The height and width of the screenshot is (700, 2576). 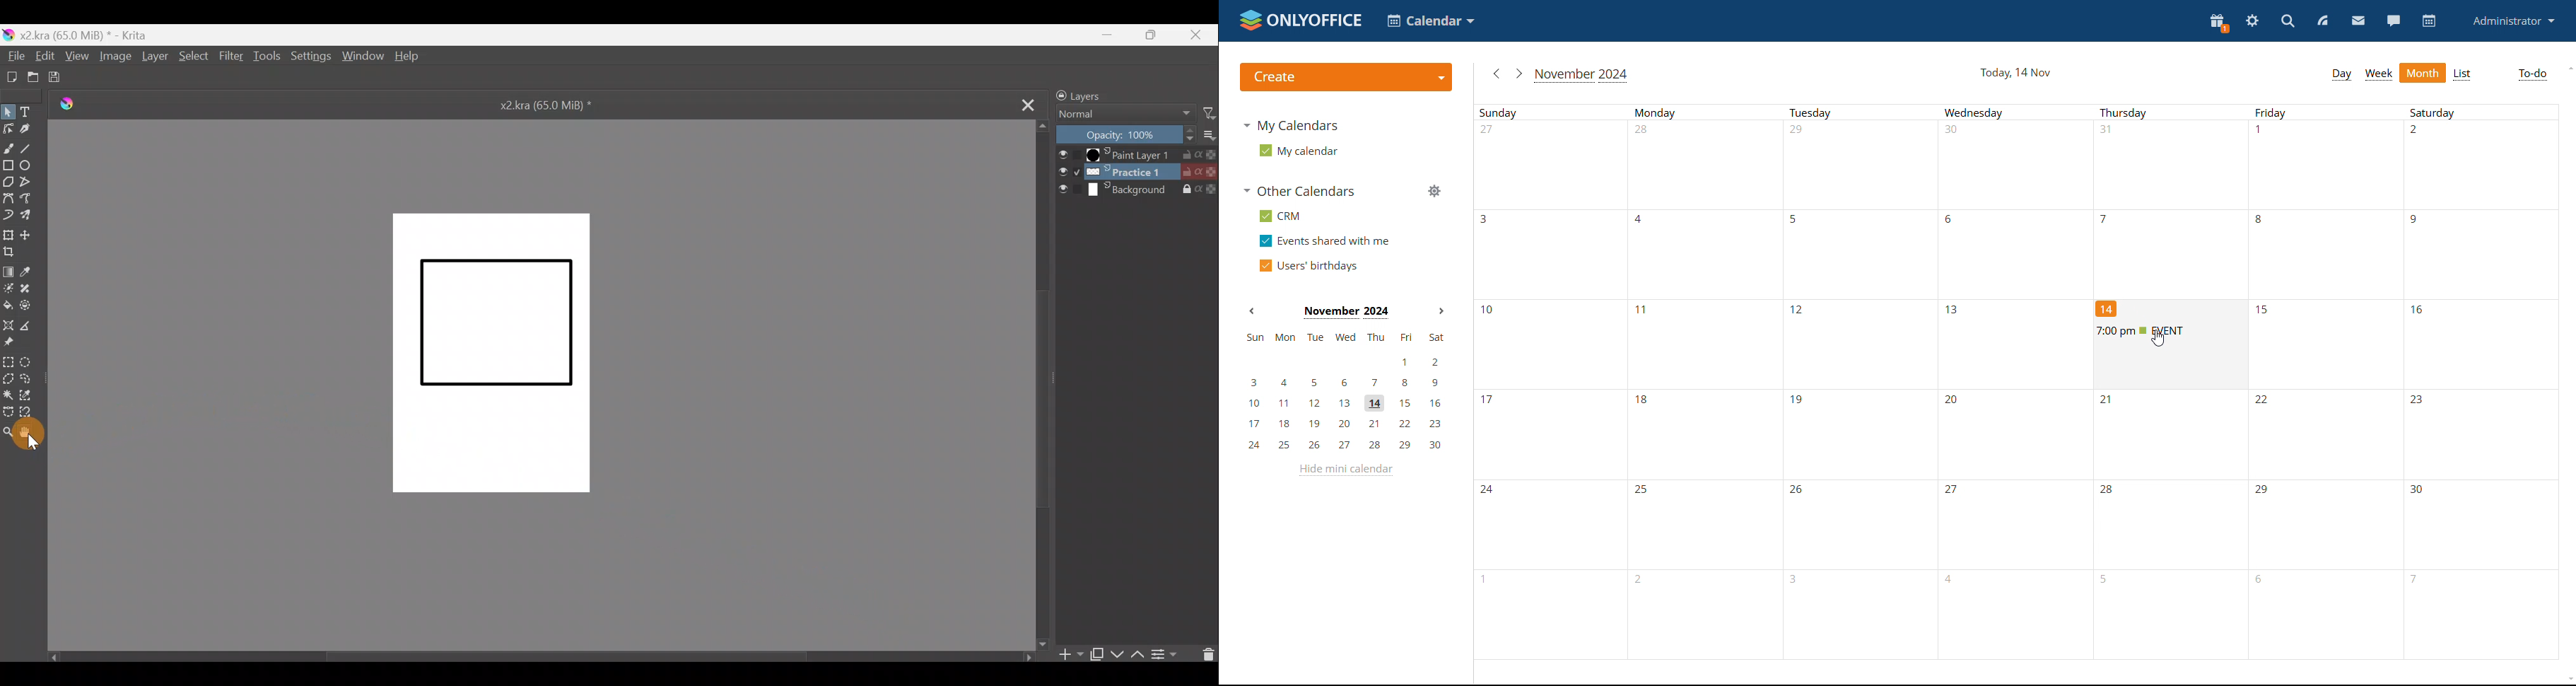 What do you see at coordinates (8, 234) in the screenshot?
I see `Transform a layer/selection` at bounding box center [8, 234].